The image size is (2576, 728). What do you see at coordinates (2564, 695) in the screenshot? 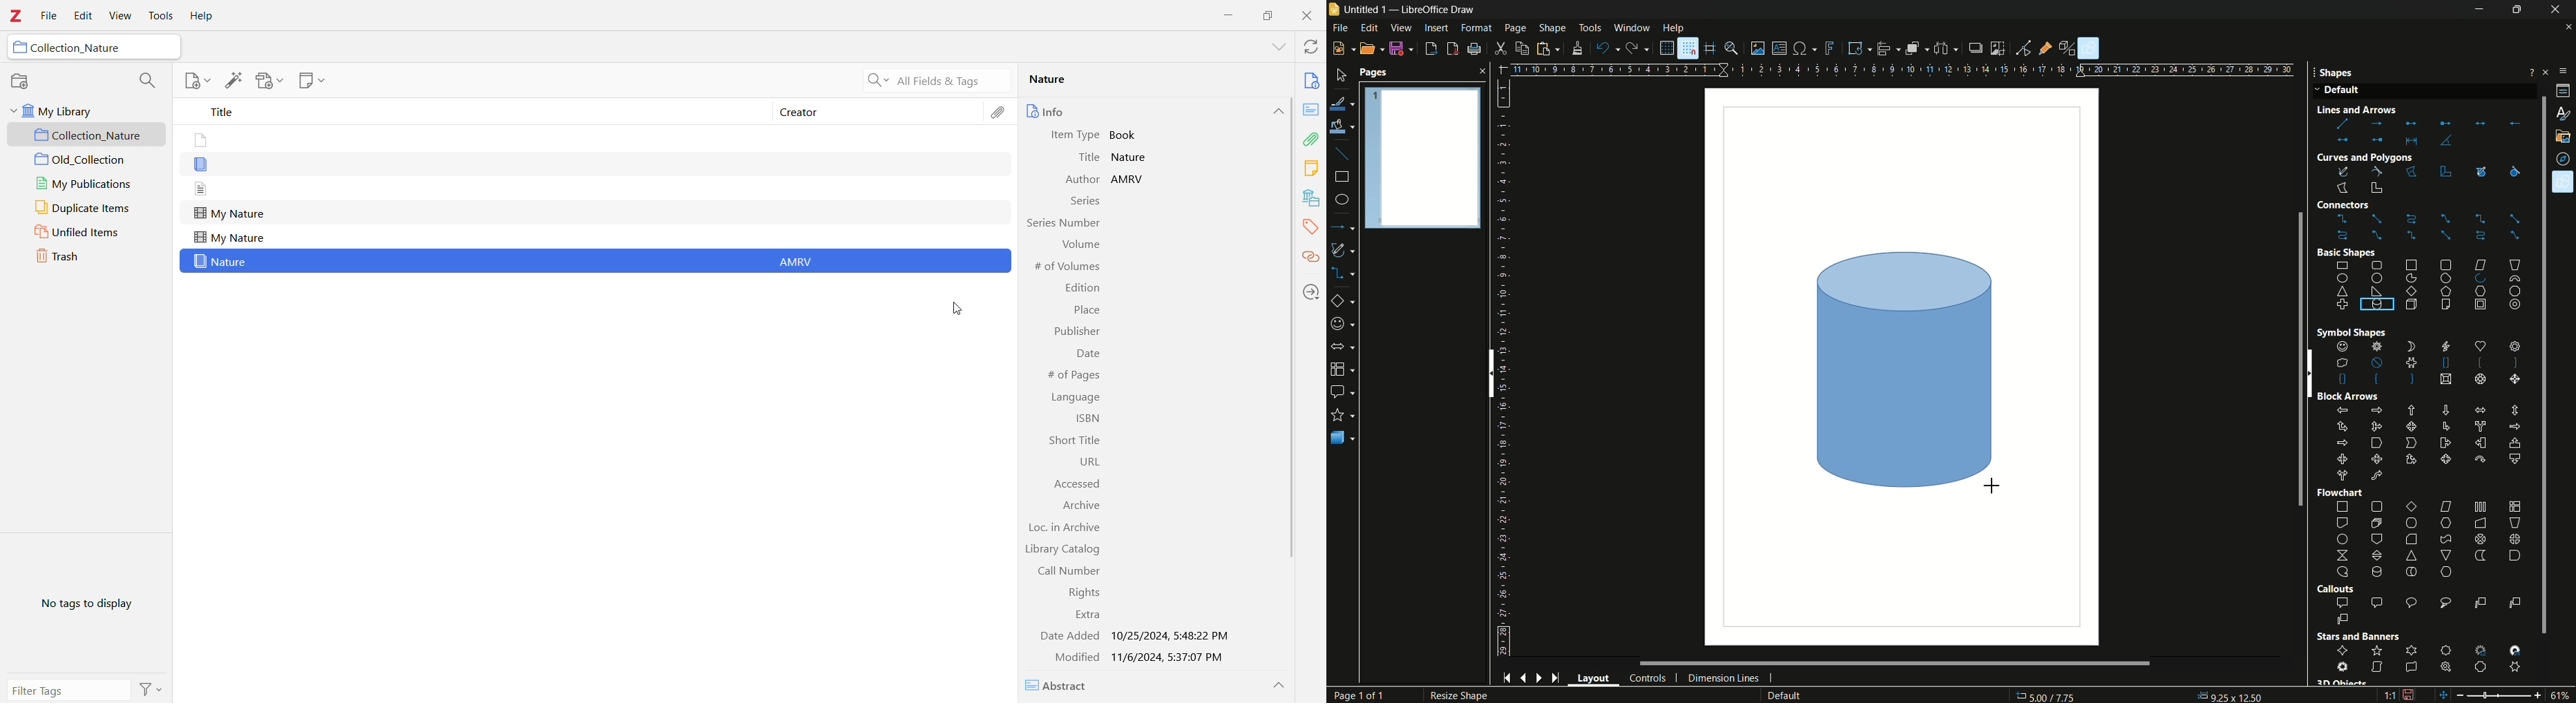
I see `zoom factor` at bounding box center [2564, 695].